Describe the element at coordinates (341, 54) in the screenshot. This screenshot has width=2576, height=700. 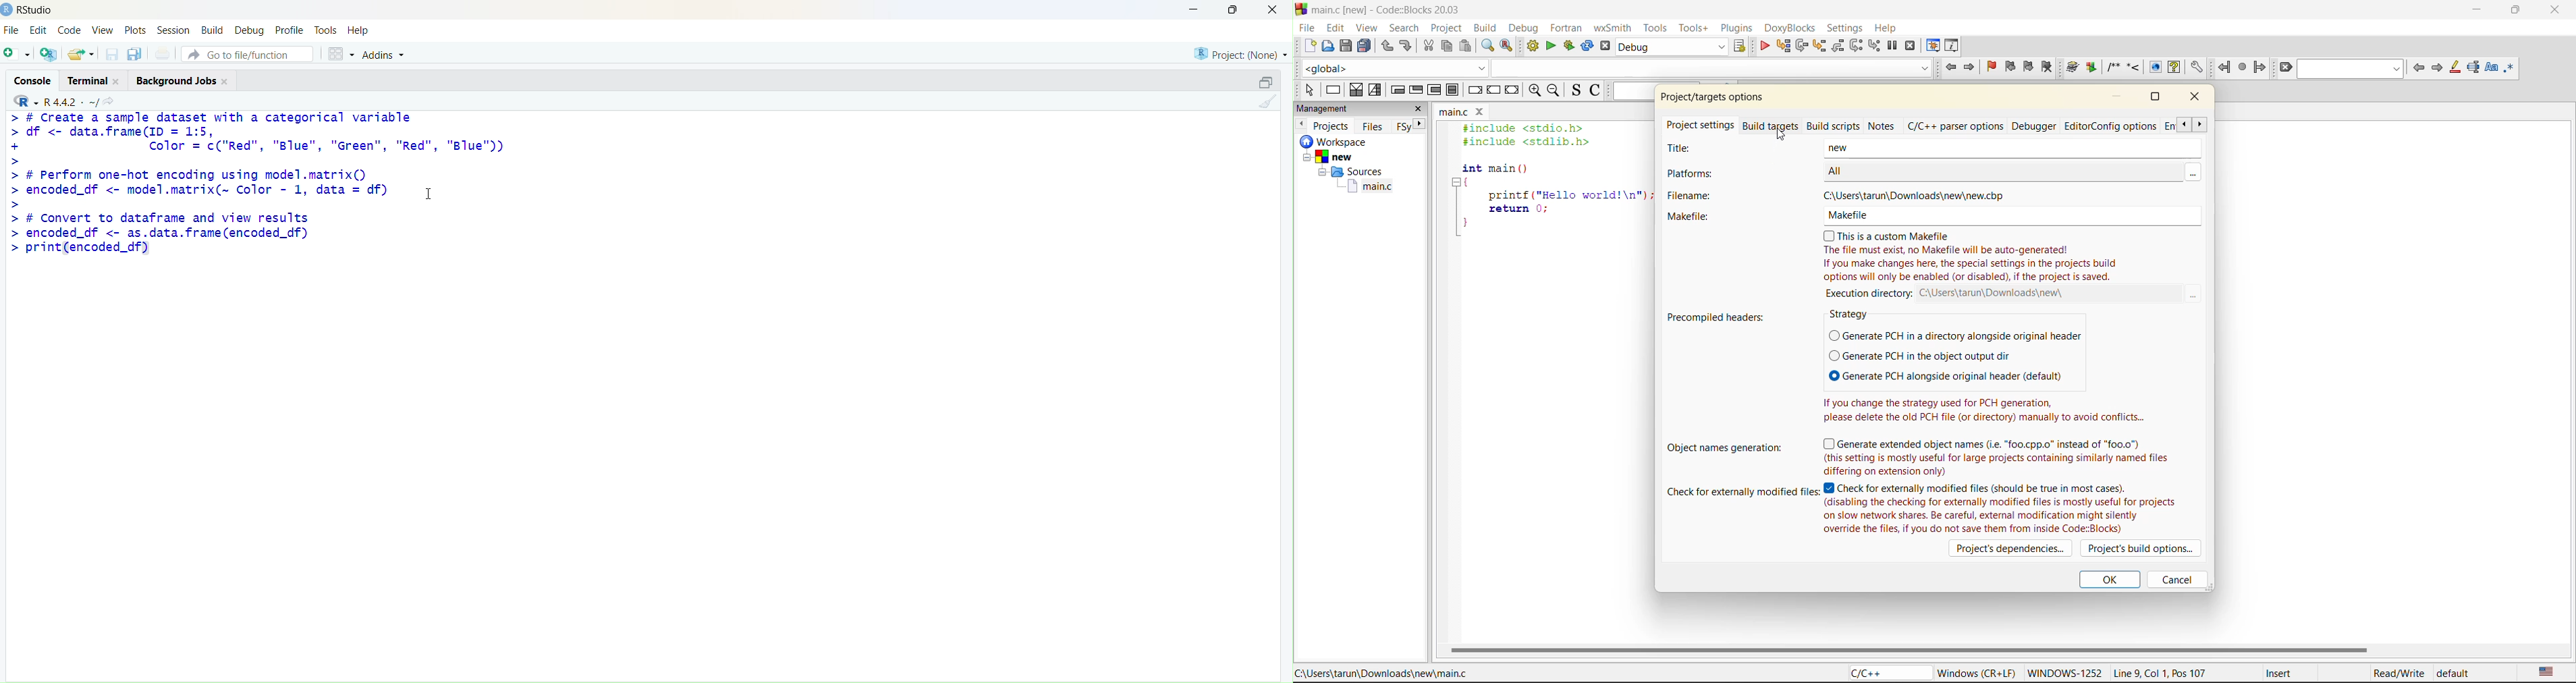
I see `grid` at that location.